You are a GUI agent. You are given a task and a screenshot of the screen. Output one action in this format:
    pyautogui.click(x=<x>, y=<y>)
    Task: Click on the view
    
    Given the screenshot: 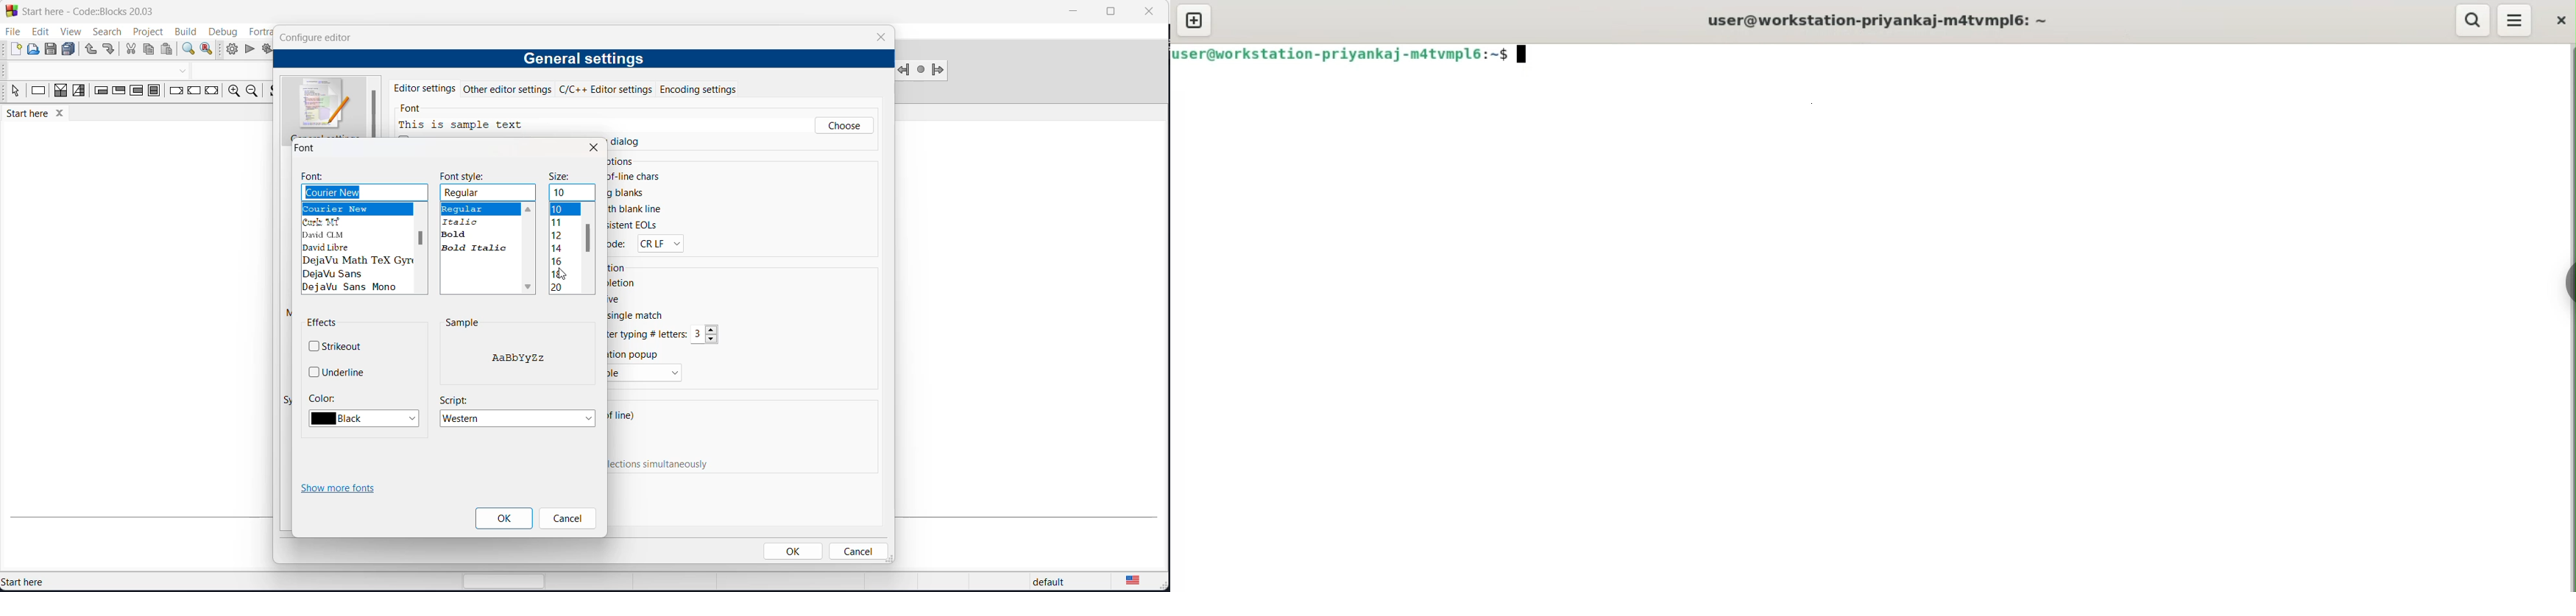 What is the action you would take?
    pyautogui.click(x=67, y=31)
    